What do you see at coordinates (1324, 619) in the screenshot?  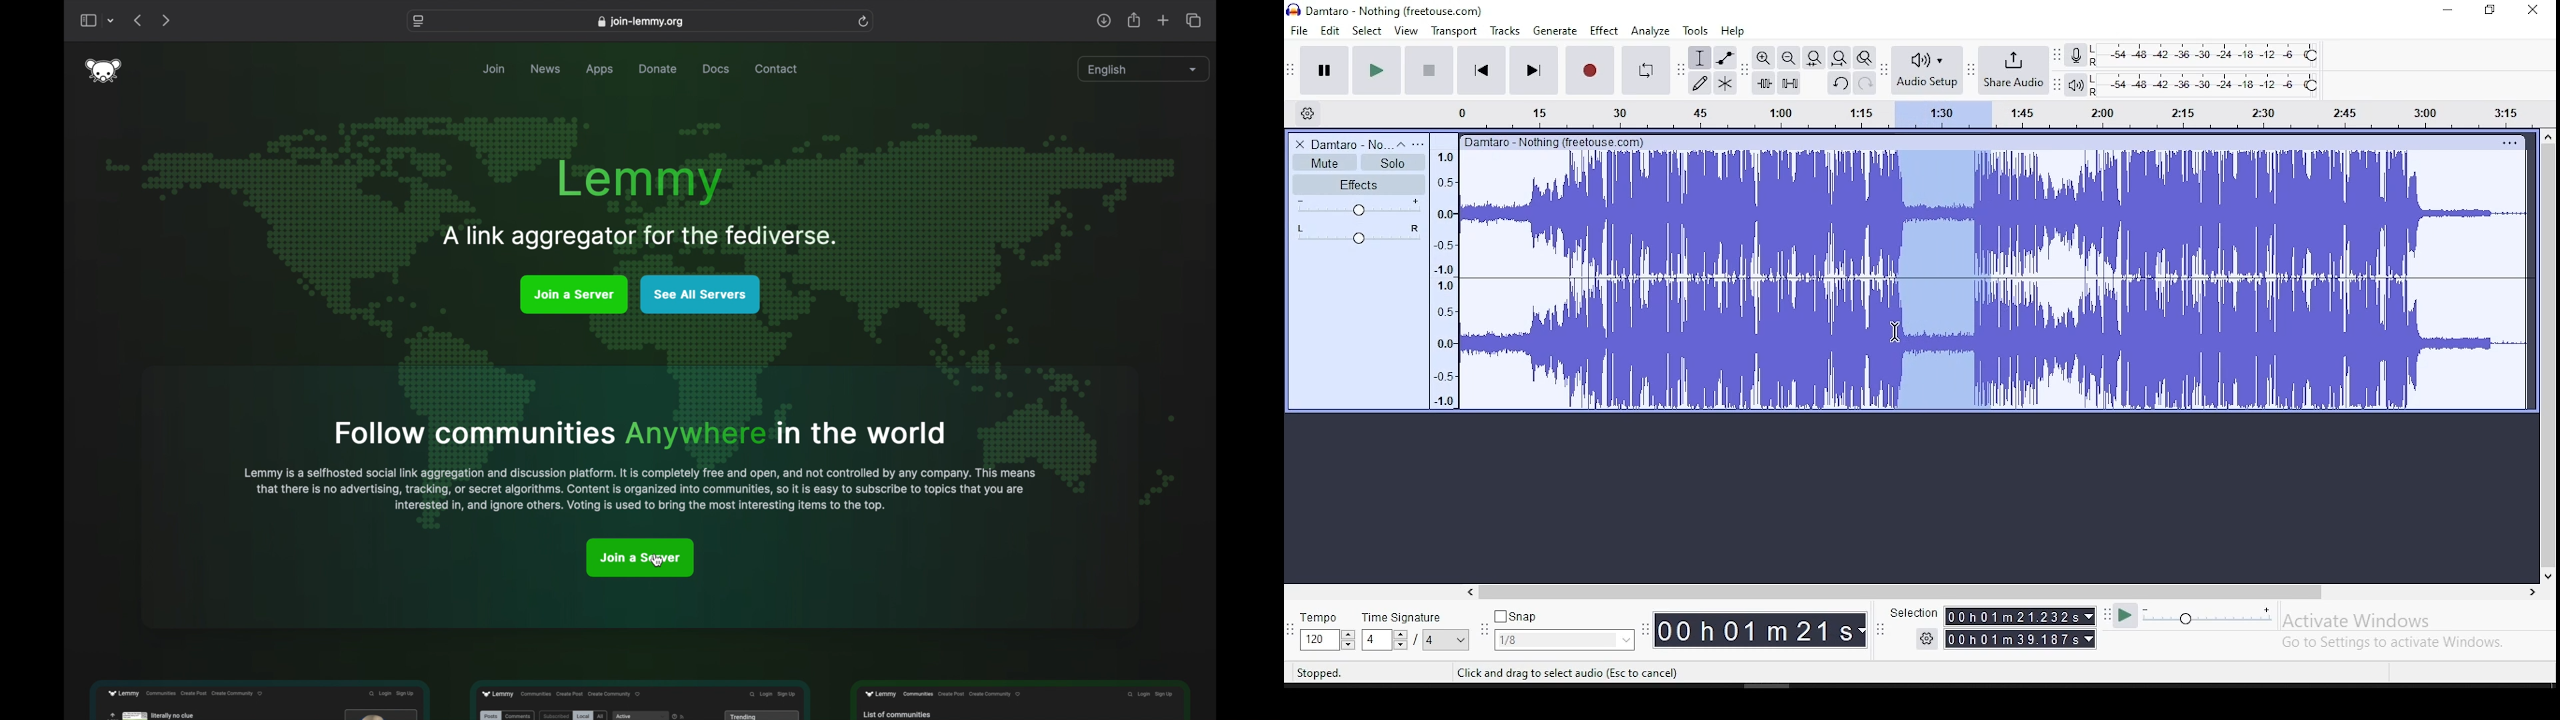 I see `tempo` at bounding box center [1324, 619].